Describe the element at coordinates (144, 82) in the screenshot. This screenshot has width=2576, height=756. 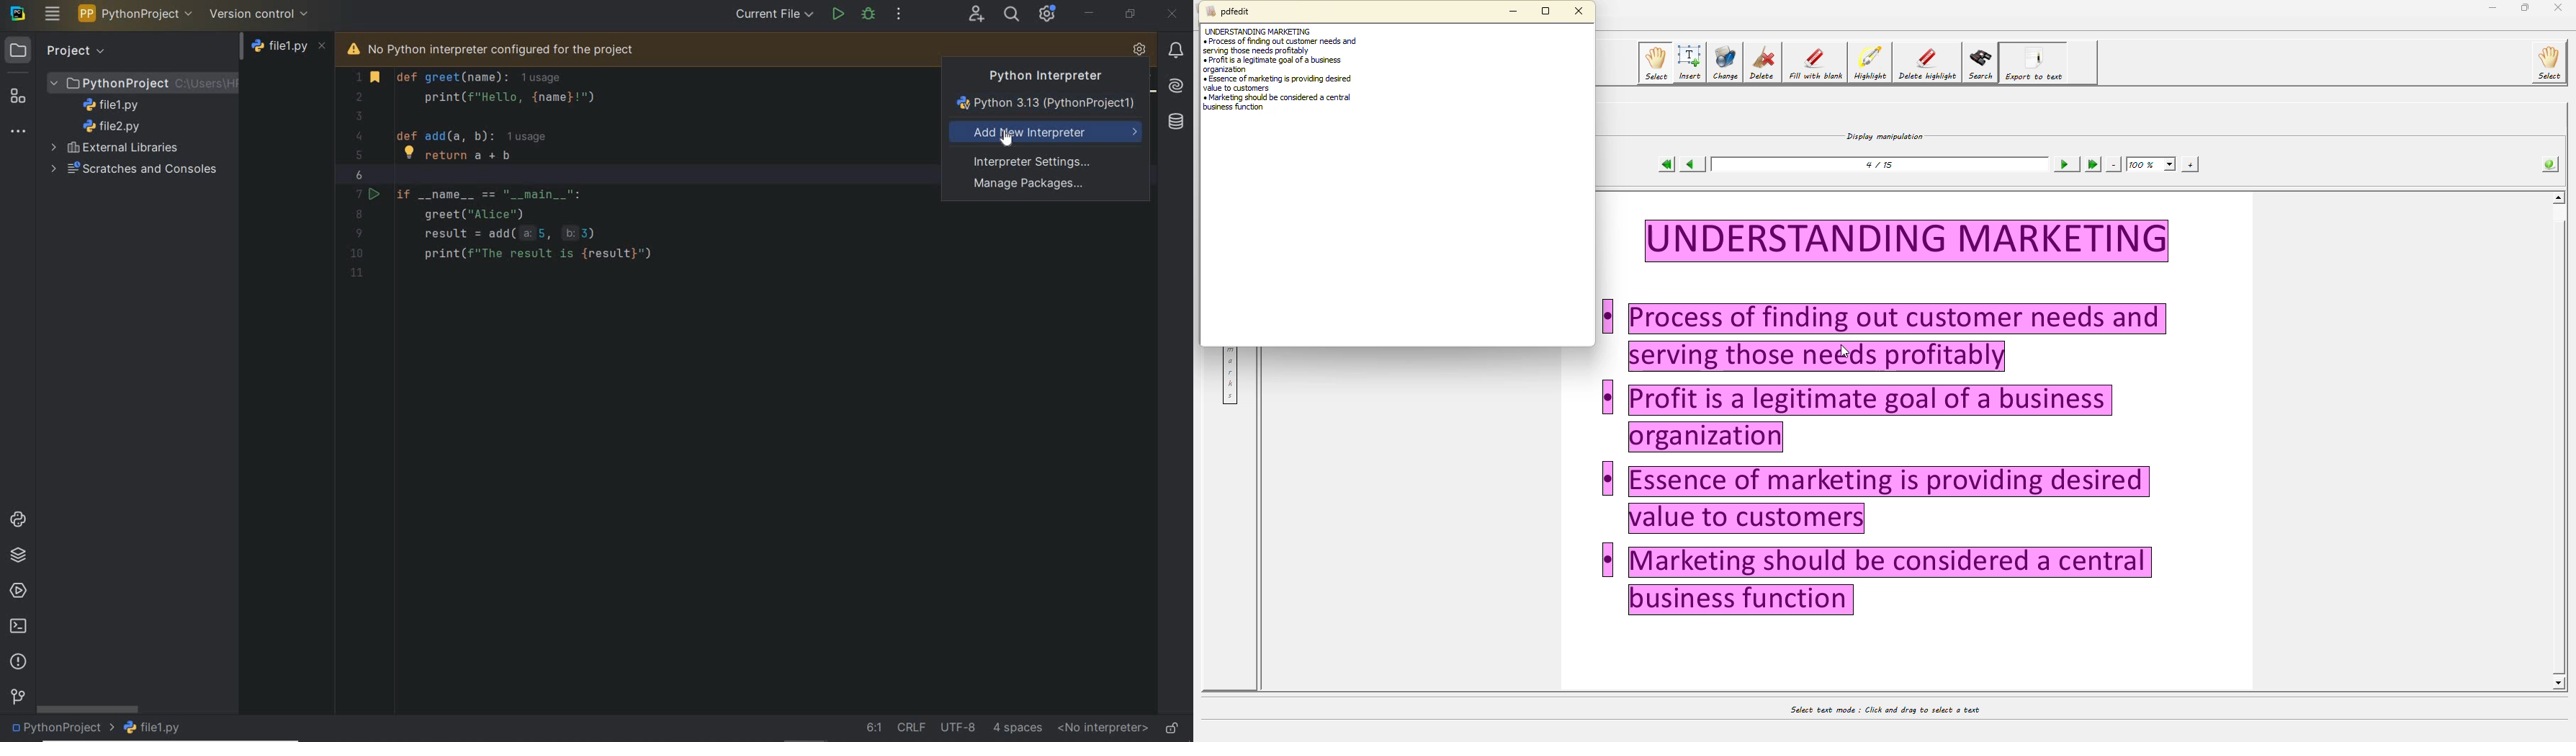
I see `Project` at that location.